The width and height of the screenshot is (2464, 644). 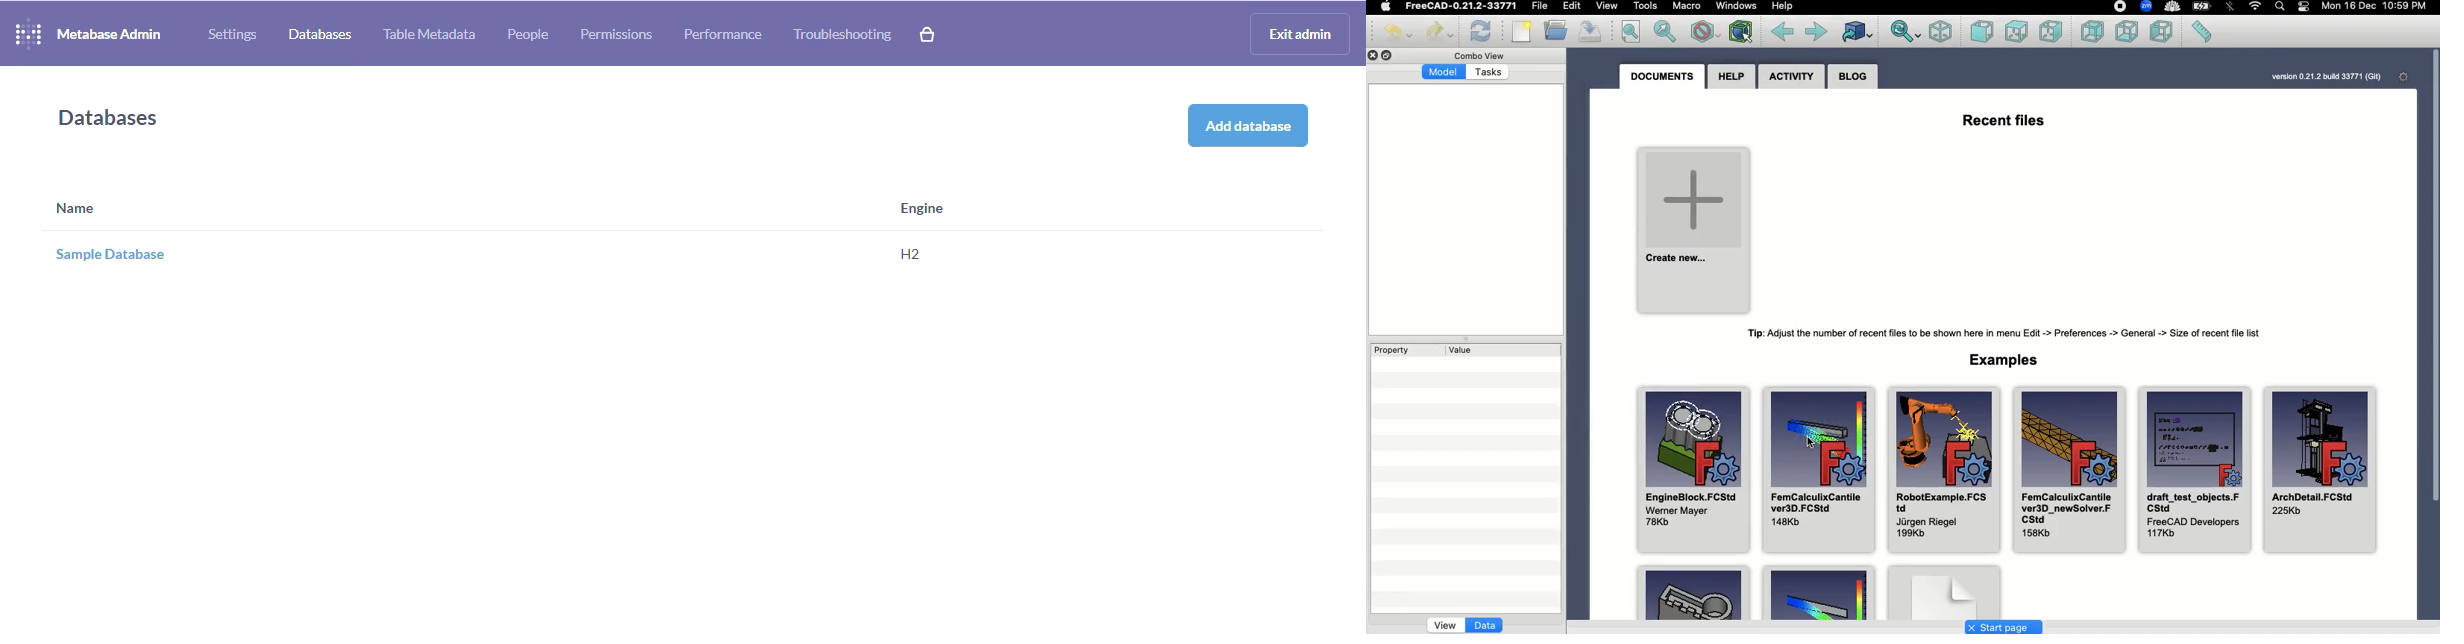 What do you see at coordinates (1590, 30) in the screenshot?
I see `Save` at bounding box center [1590, 30].